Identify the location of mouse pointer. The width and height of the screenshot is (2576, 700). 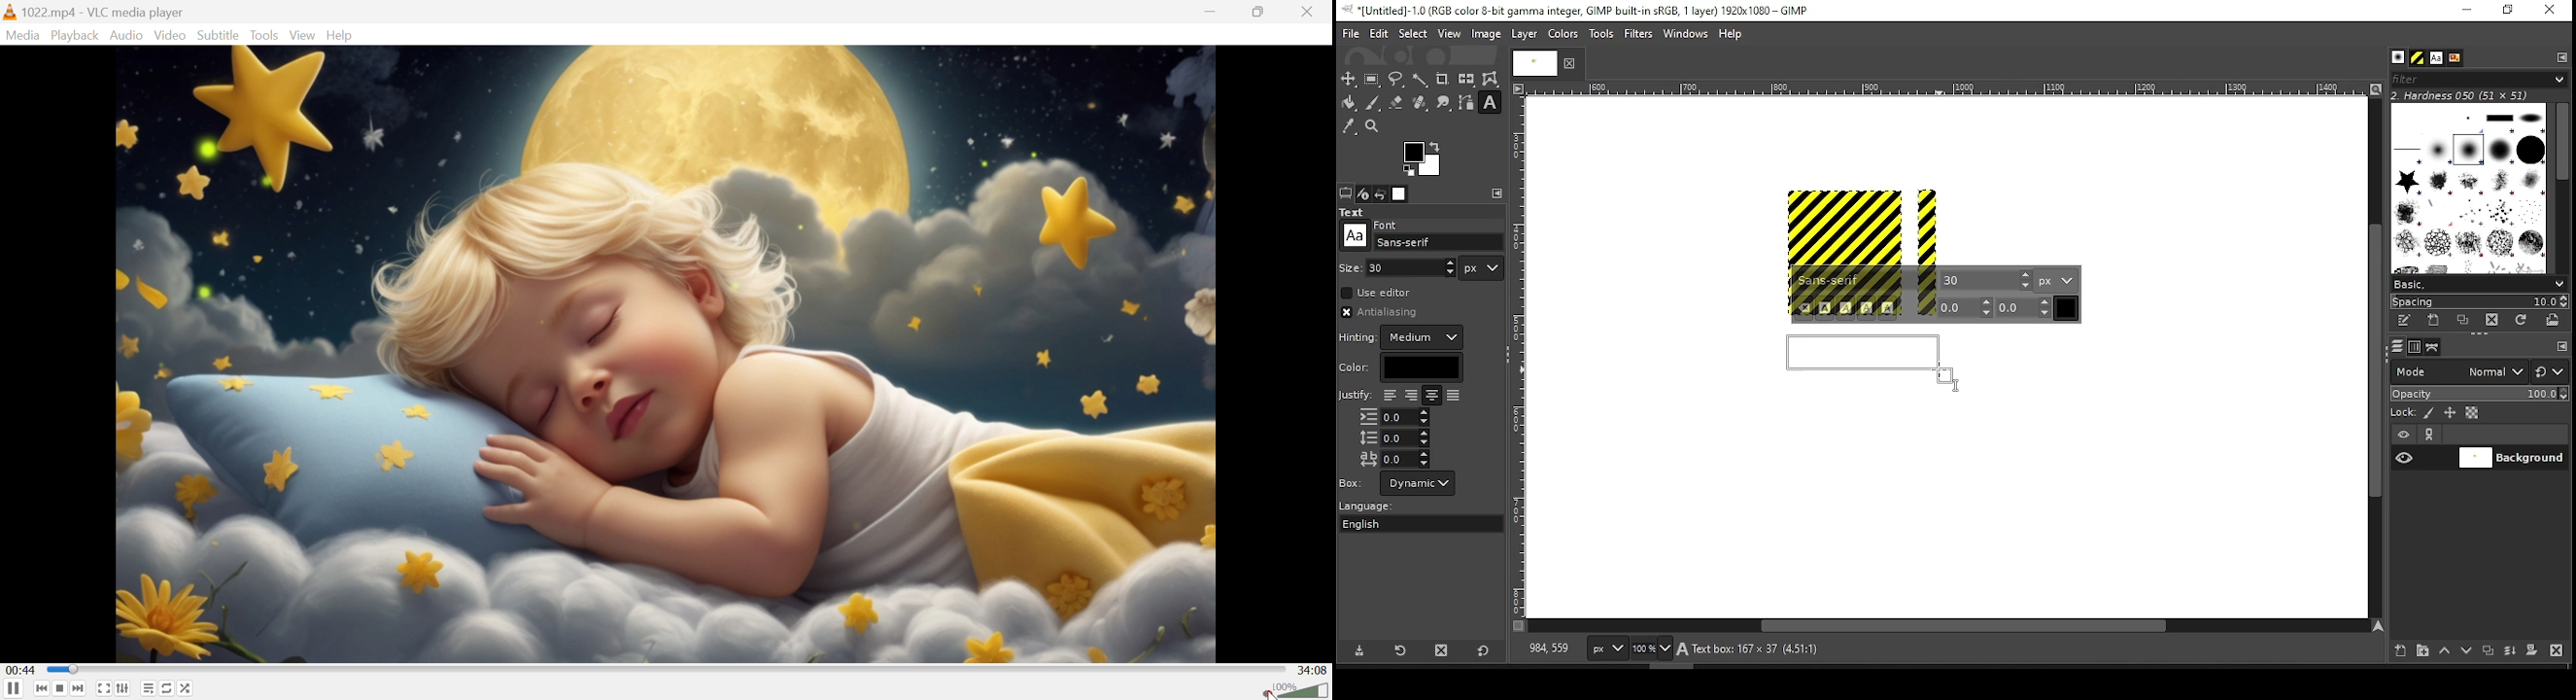
(1949, 376).